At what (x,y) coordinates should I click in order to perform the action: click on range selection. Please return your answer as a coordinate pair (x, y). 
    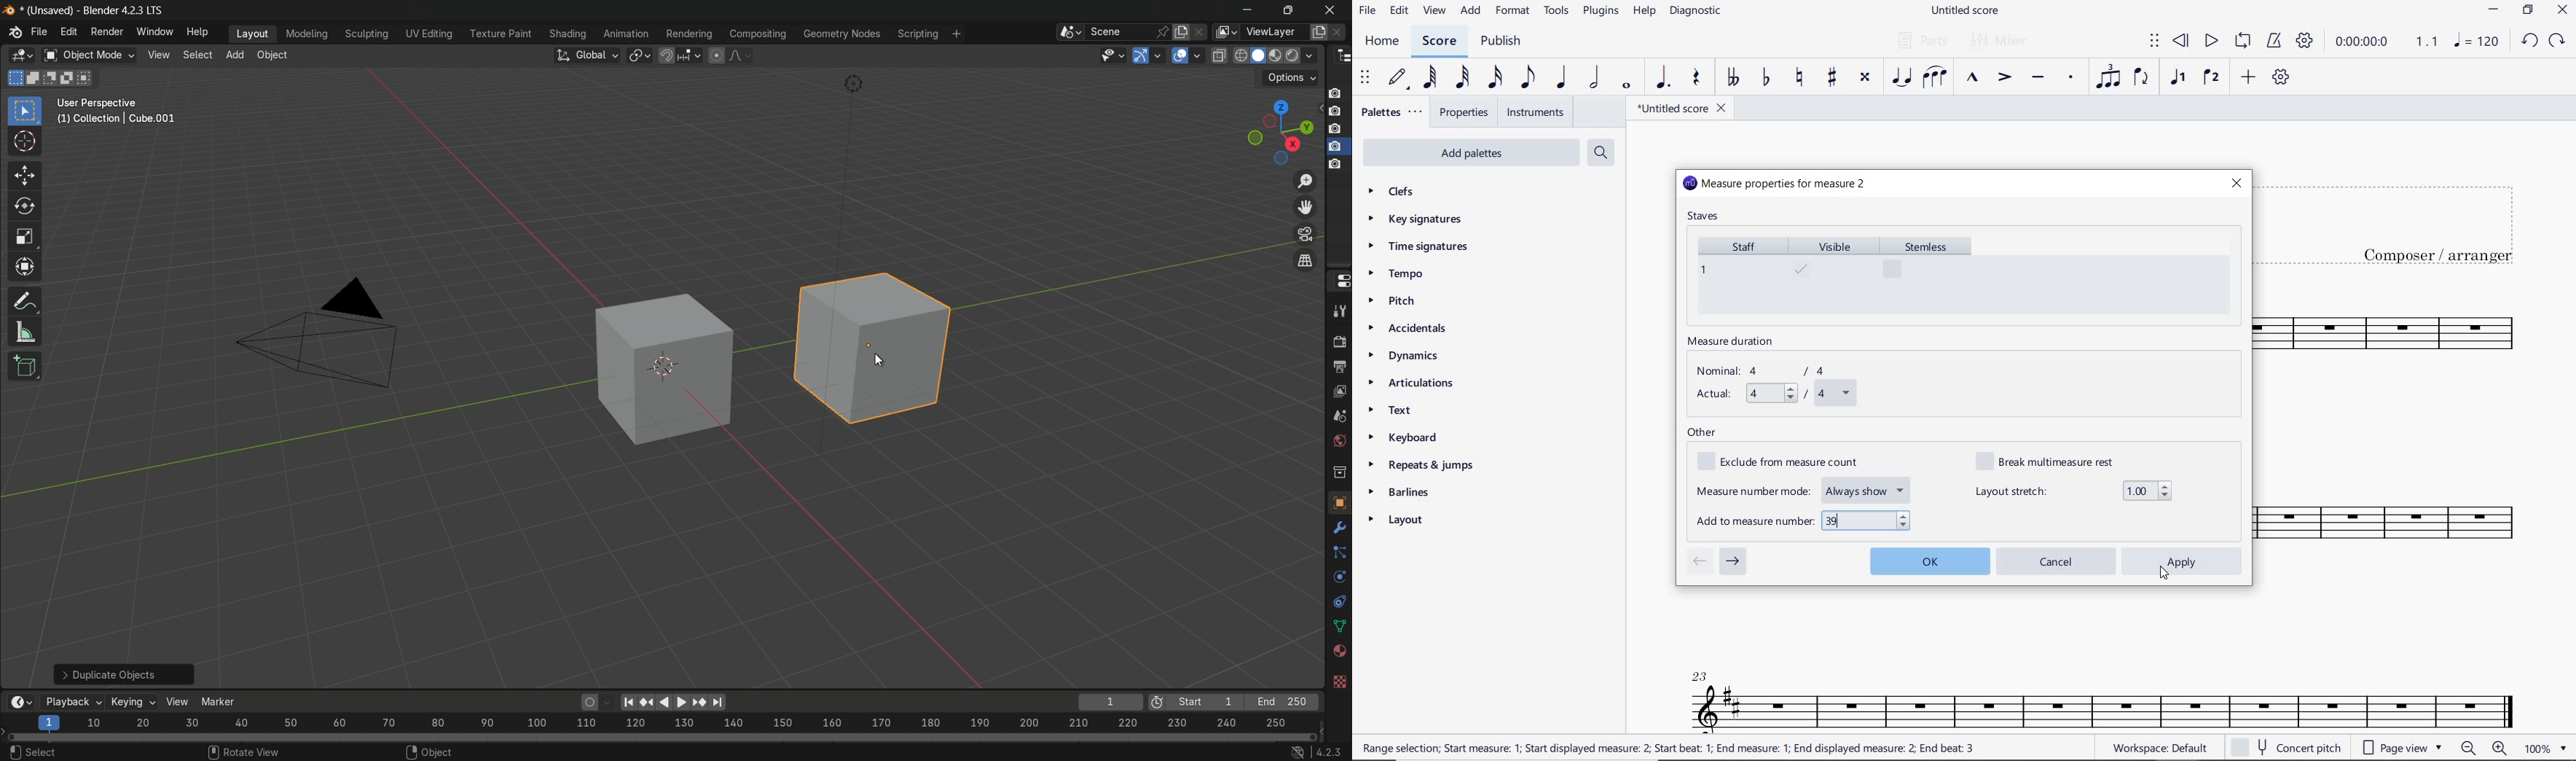
    Looking at the image, I should click on (1668, 748).